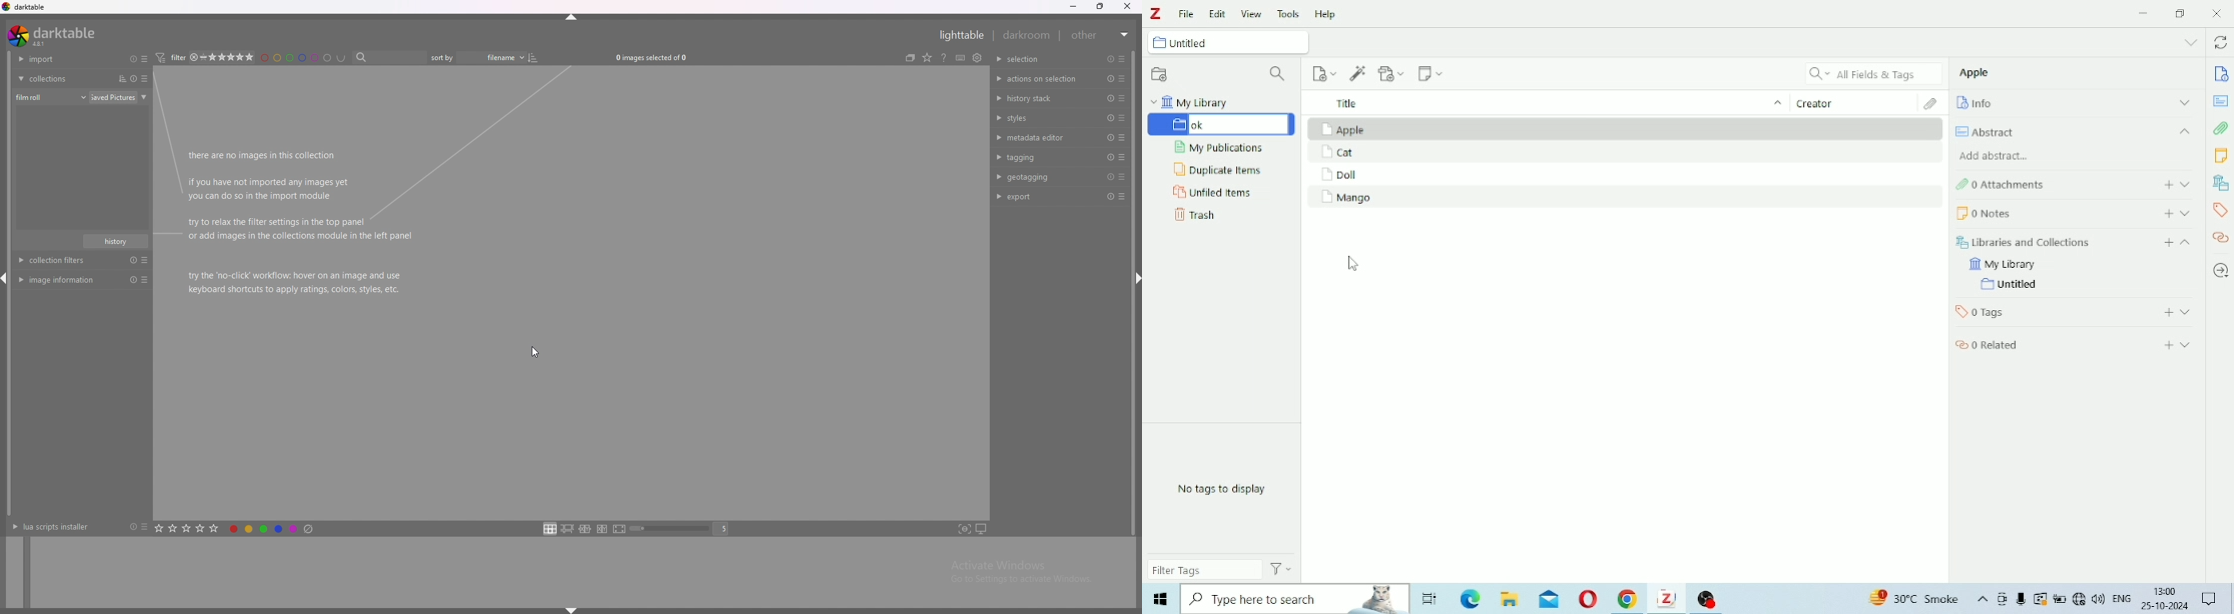 The image size is (2240, 616). I want to click on , so click(2050, 599).